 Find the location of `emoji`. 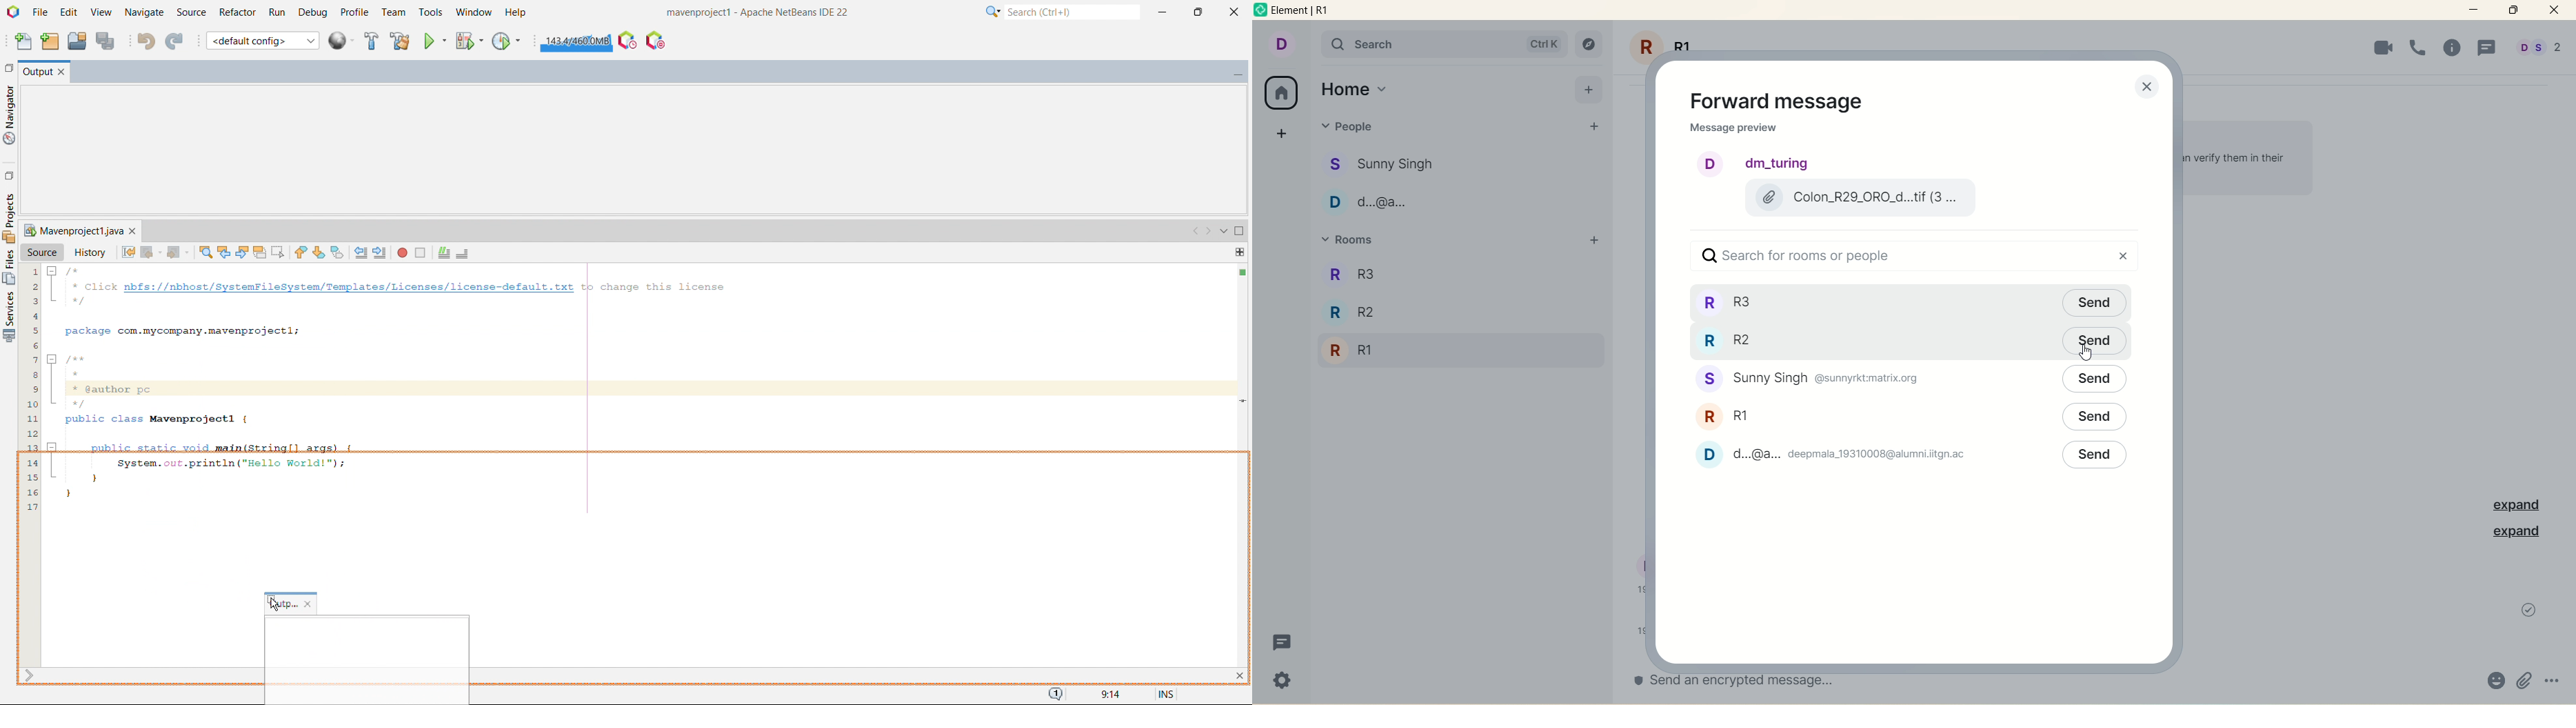

emoji is located at coordinates (2494, 682).